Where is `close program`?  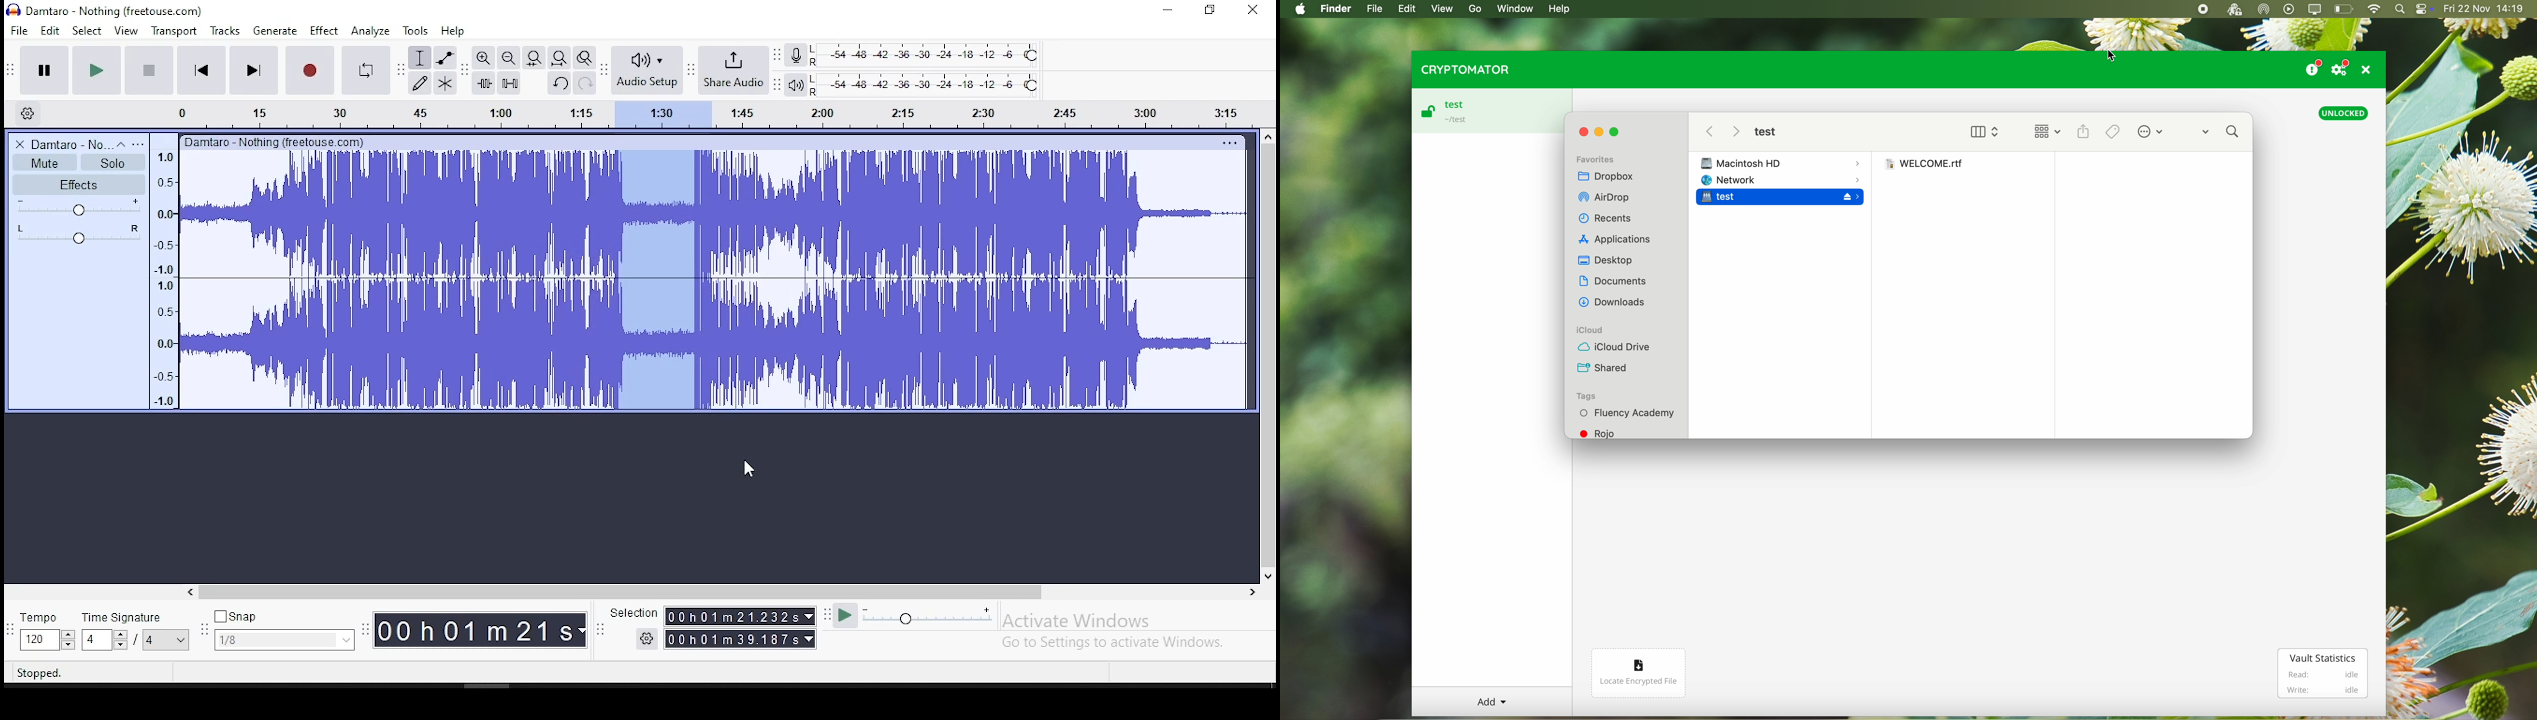
close program is located at coordinates (2369, 70).